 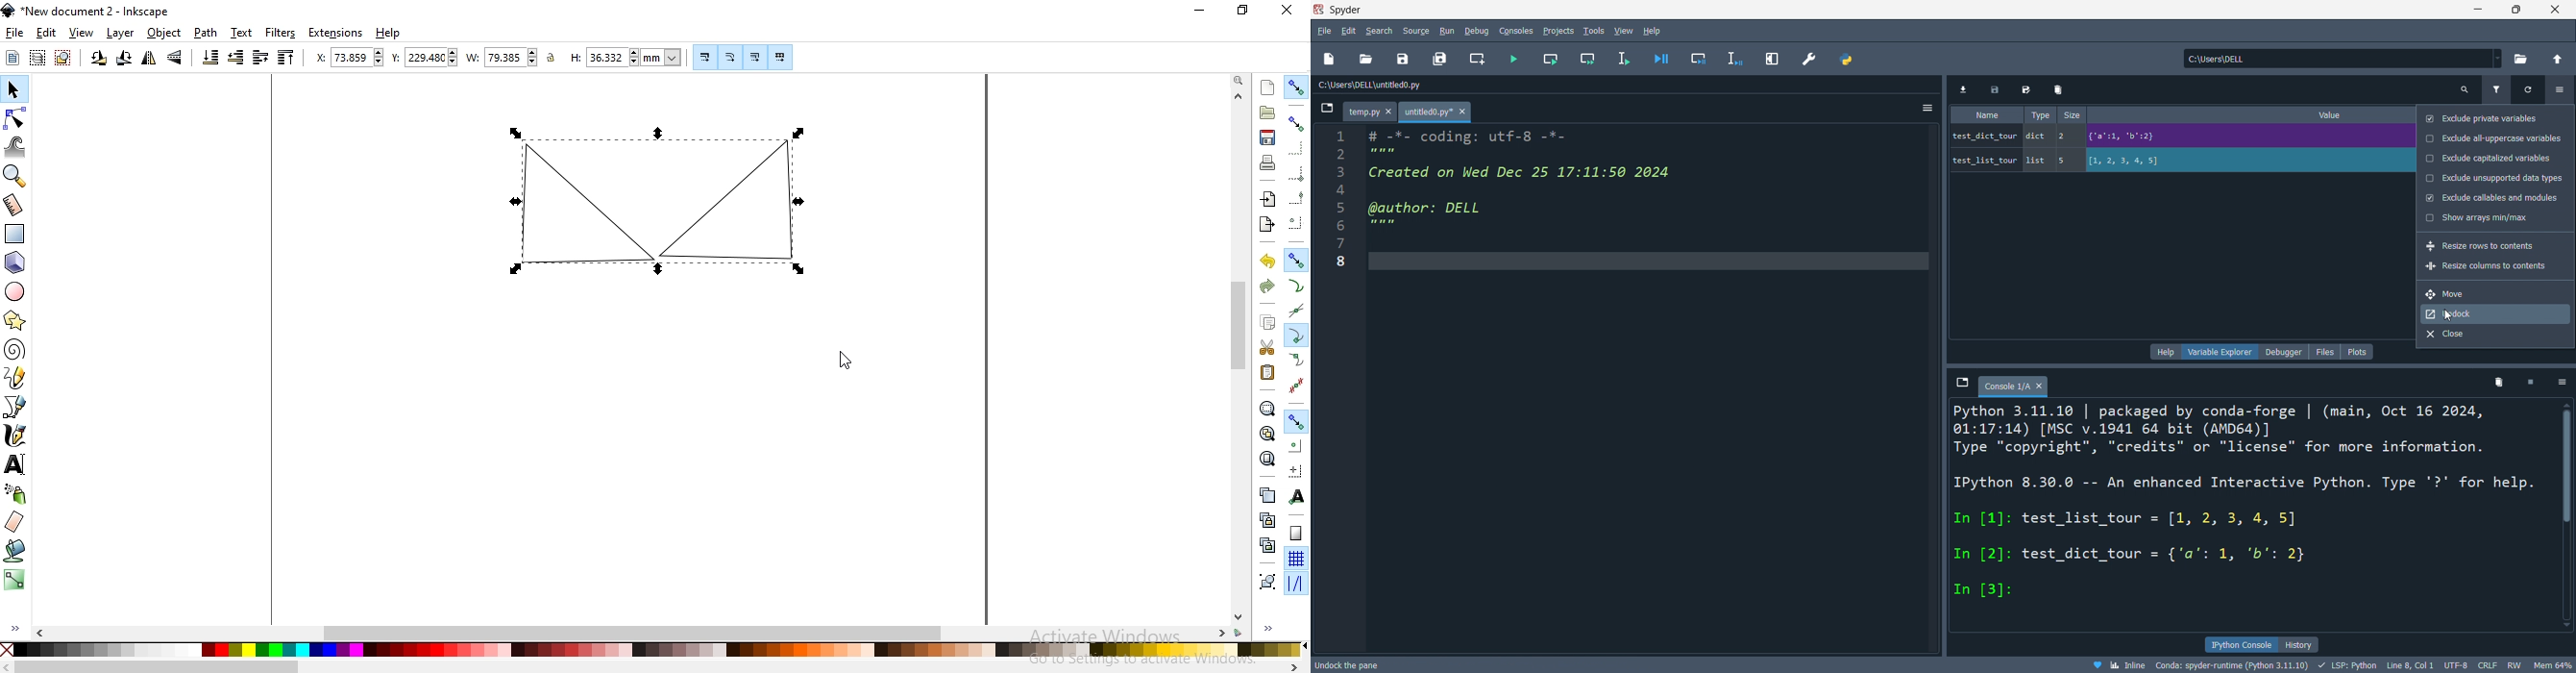 I want to click on CRLF, so click(x=2489, y=665).